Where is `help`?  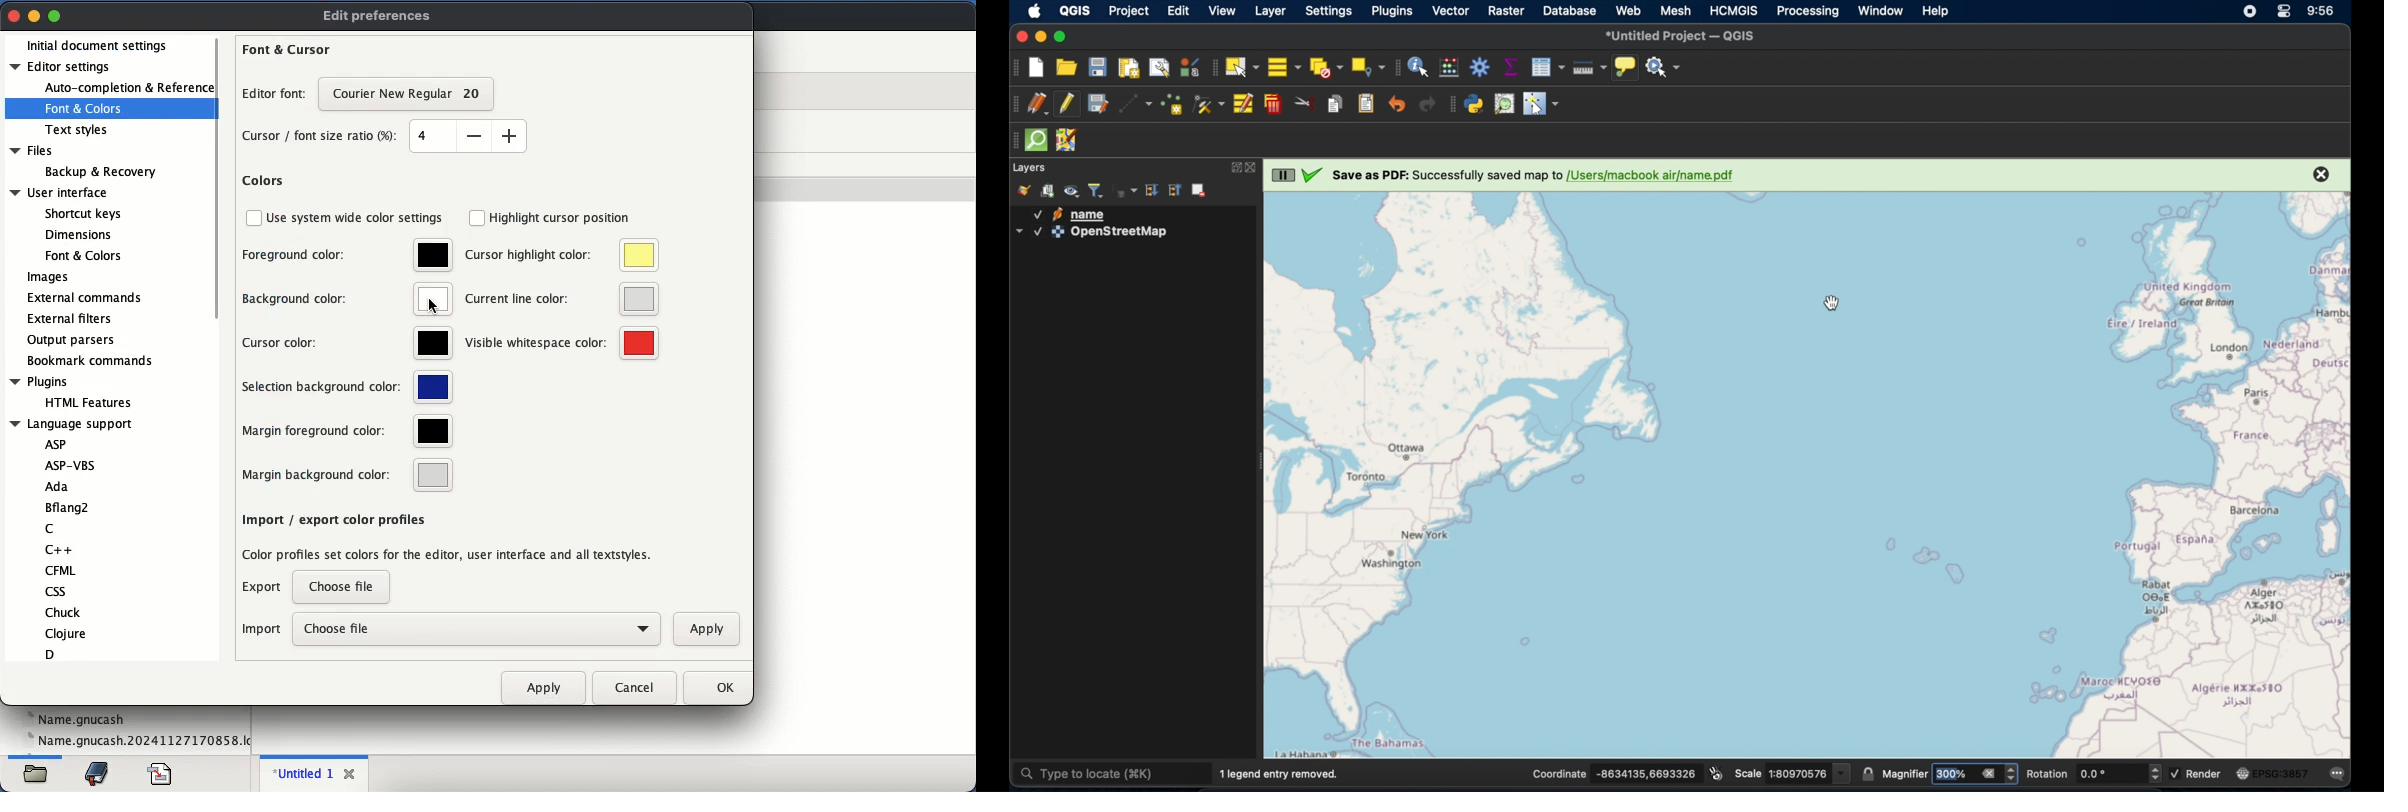
help is located at coordinates (1937, 12).